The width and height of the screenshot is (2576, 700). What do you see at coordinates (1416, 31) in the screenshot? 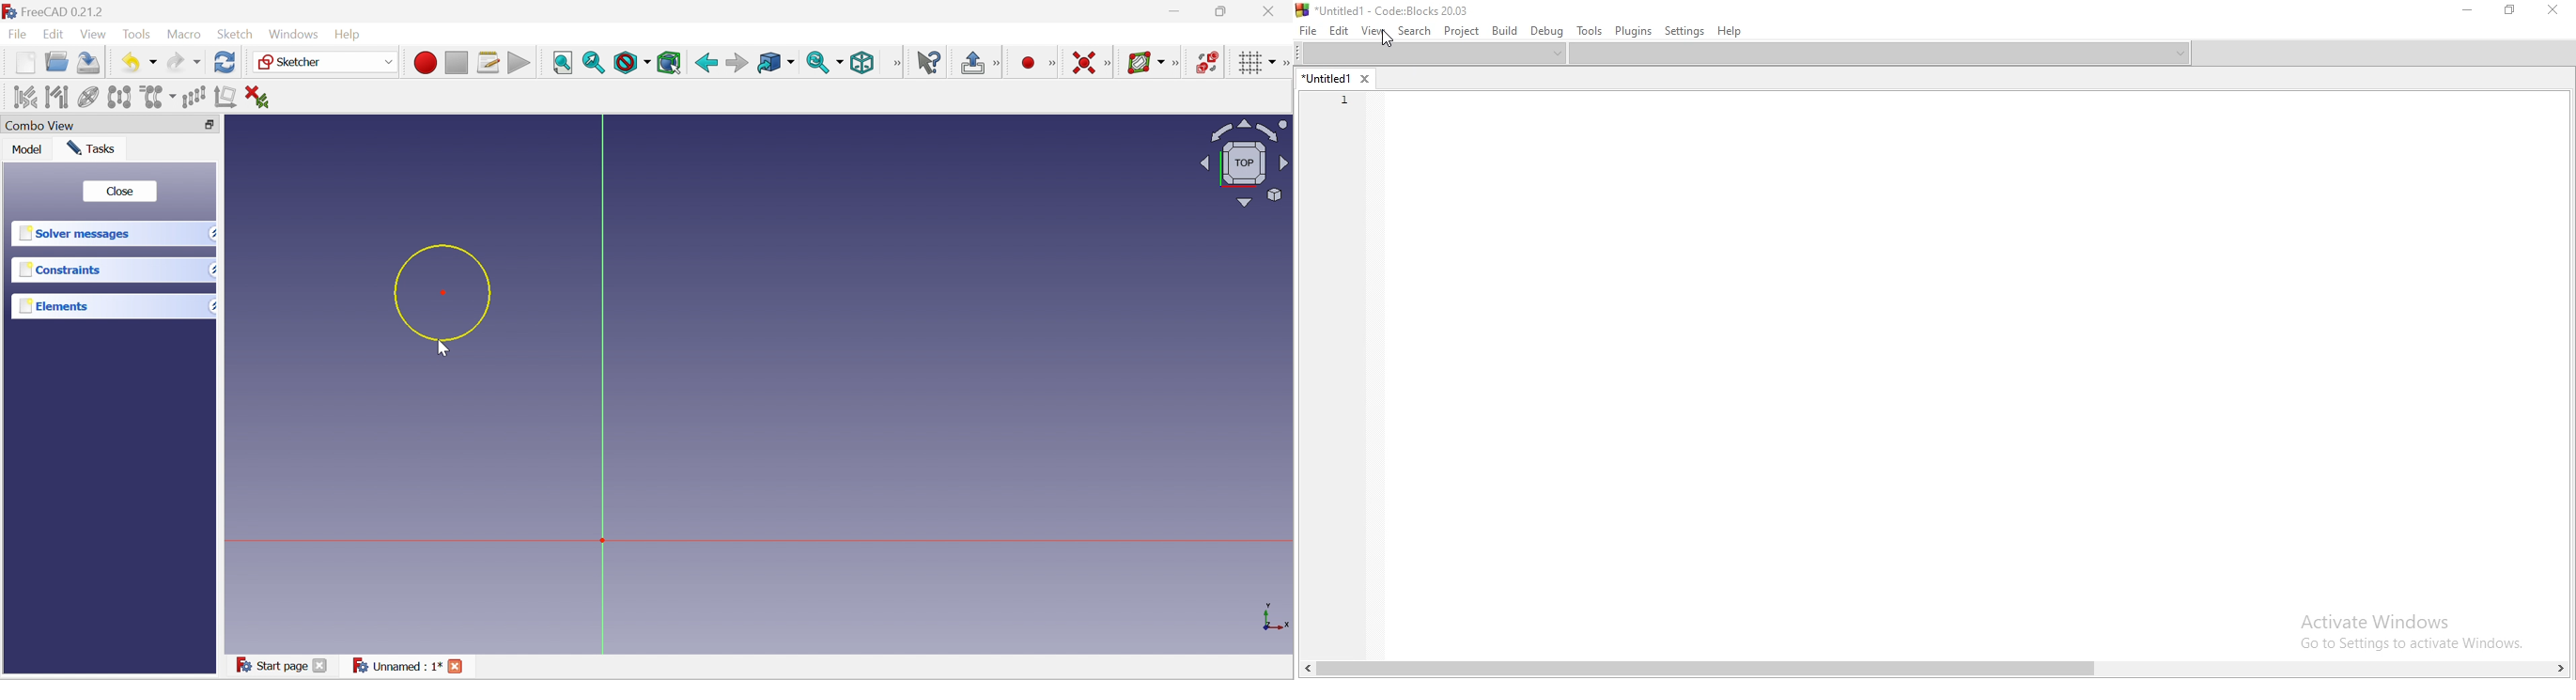
I see `Search ` at bounding box center [1416, 31].